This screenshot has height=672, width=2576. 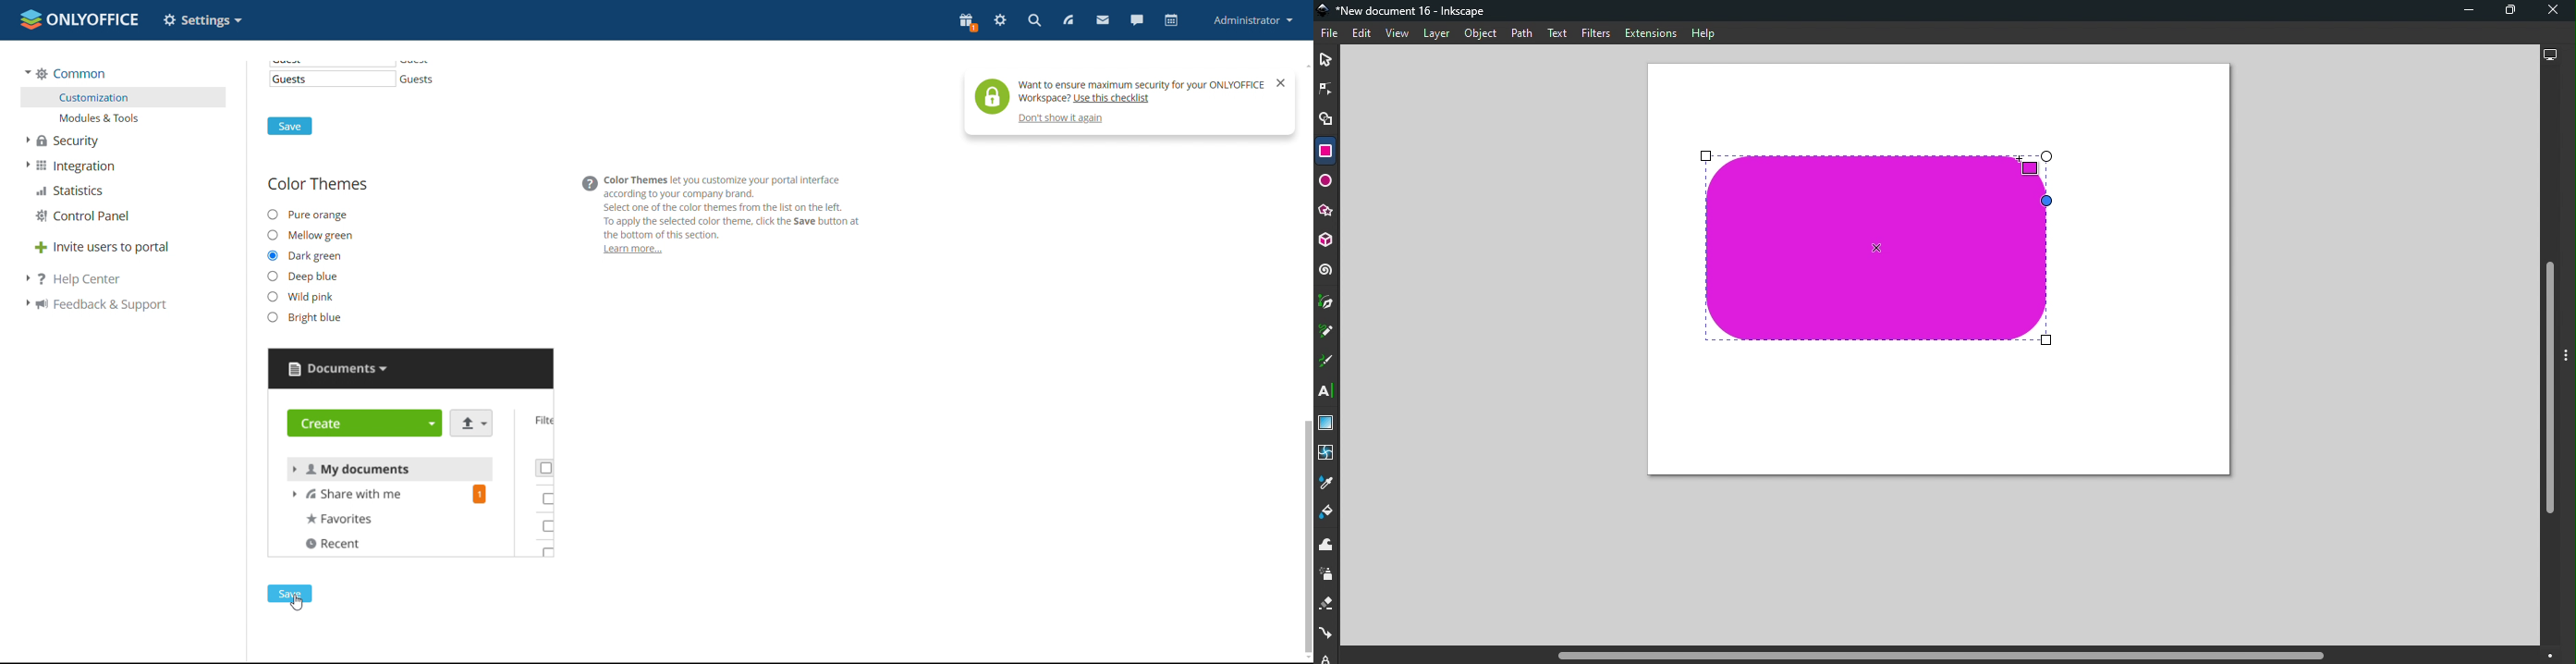 What do you see at coordinates (1328, 604) in the screenshot?
I see `Eraser tool` at bounding box center [1328, 604].